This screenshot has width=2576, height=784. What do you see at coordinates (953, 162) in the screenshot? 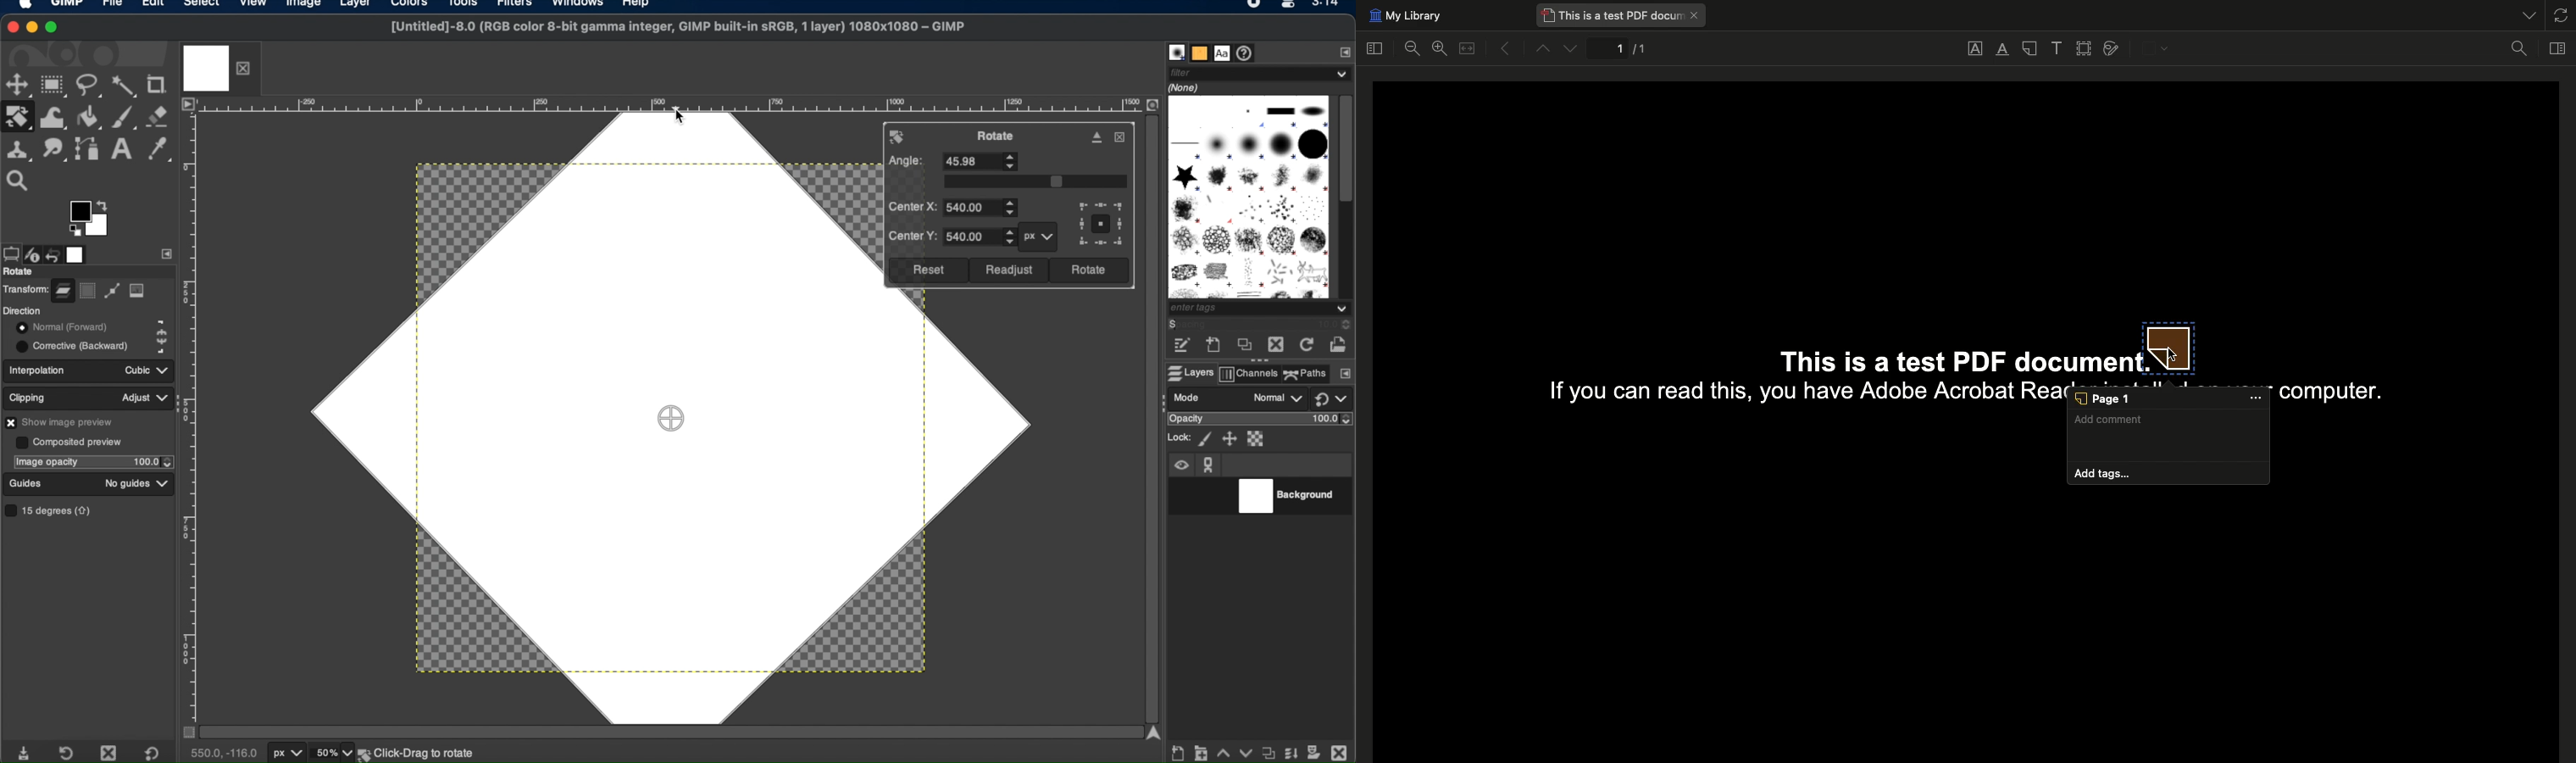
I see `angle` at bounding box center [953, 162].